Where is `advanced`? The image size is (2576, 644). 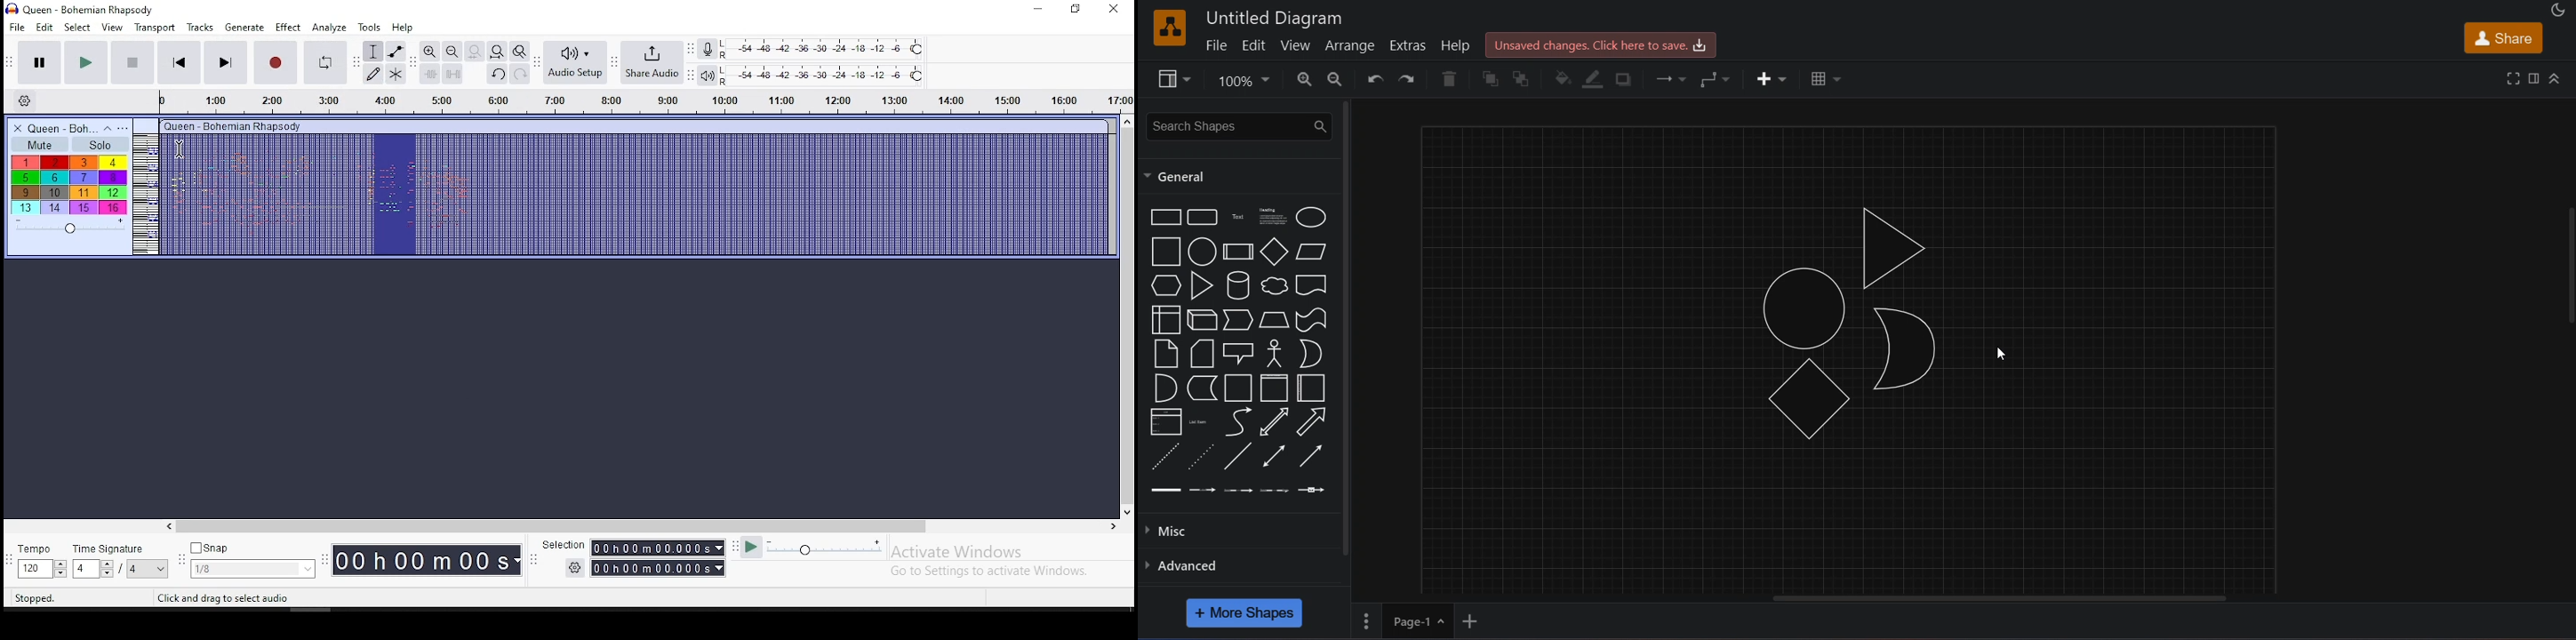 advanced is located at coordinates (1195, 565).